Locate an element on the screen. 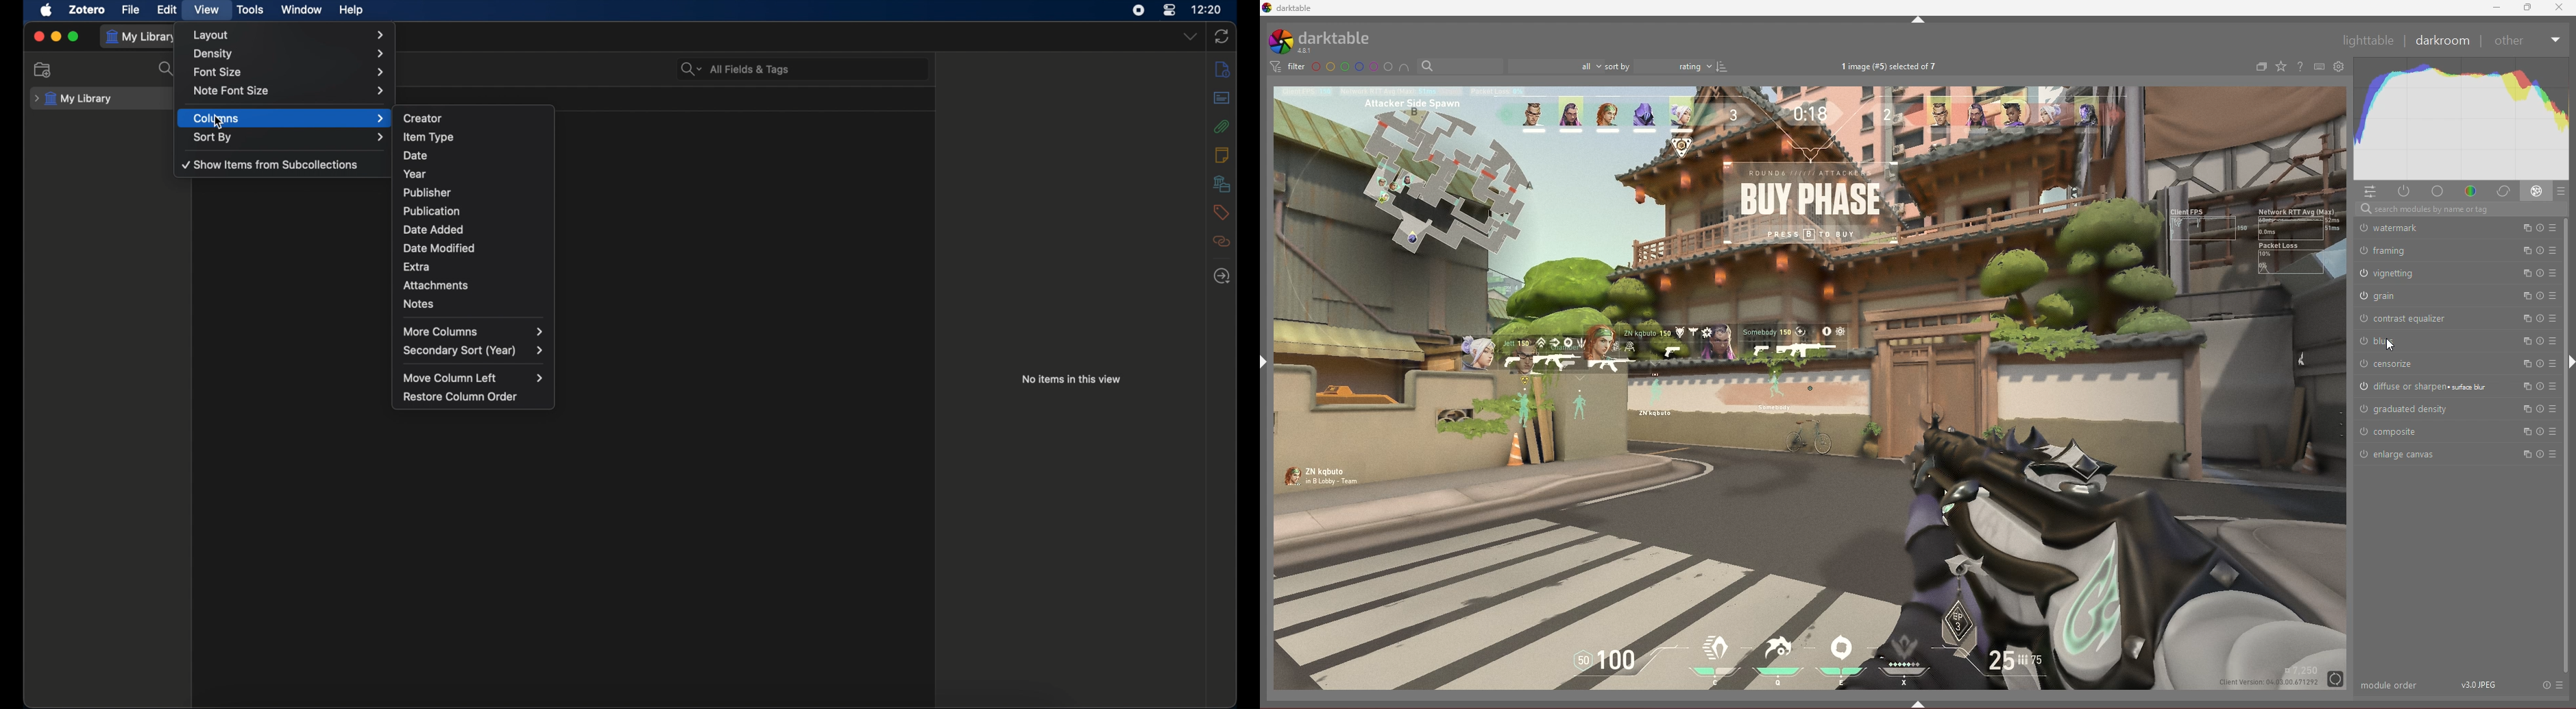  reset is located at coordinates (2540, 228).